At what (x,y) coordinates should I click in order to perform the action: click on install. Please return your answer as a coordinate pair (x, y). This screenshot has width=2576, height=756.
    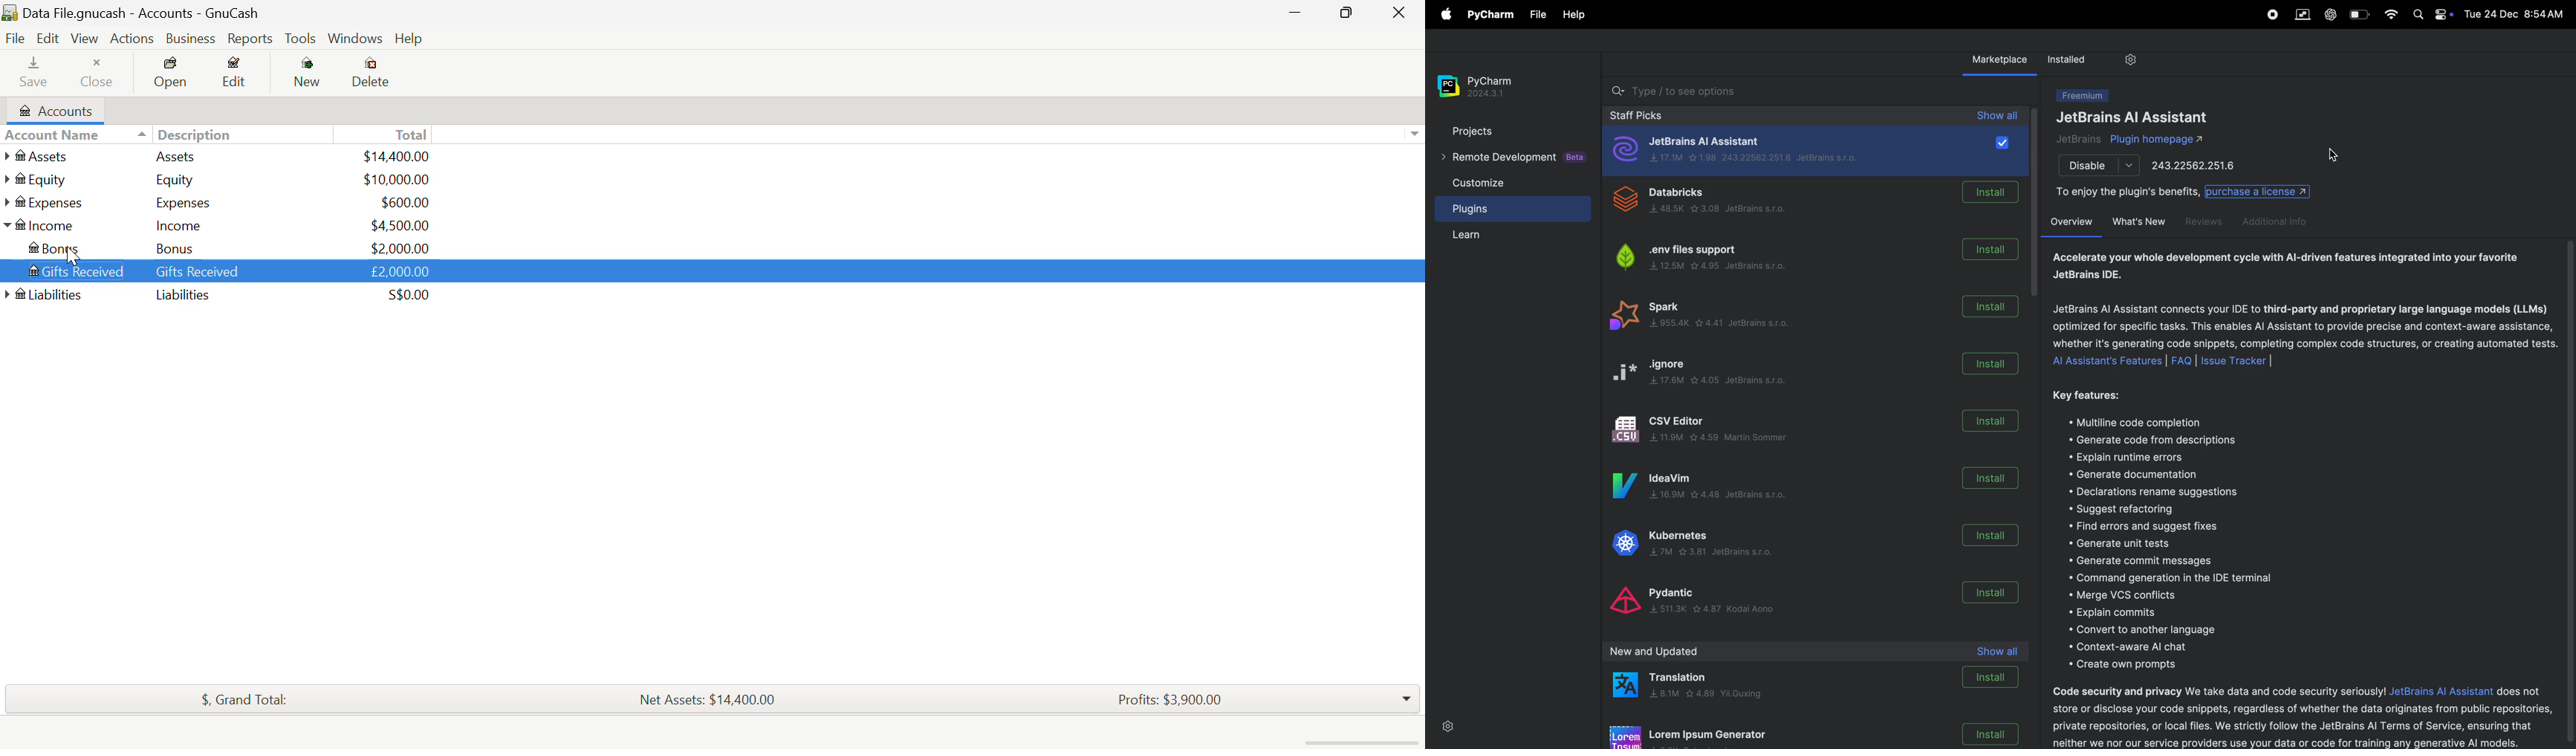
    Looking at the image, I should click on (1992, 198).